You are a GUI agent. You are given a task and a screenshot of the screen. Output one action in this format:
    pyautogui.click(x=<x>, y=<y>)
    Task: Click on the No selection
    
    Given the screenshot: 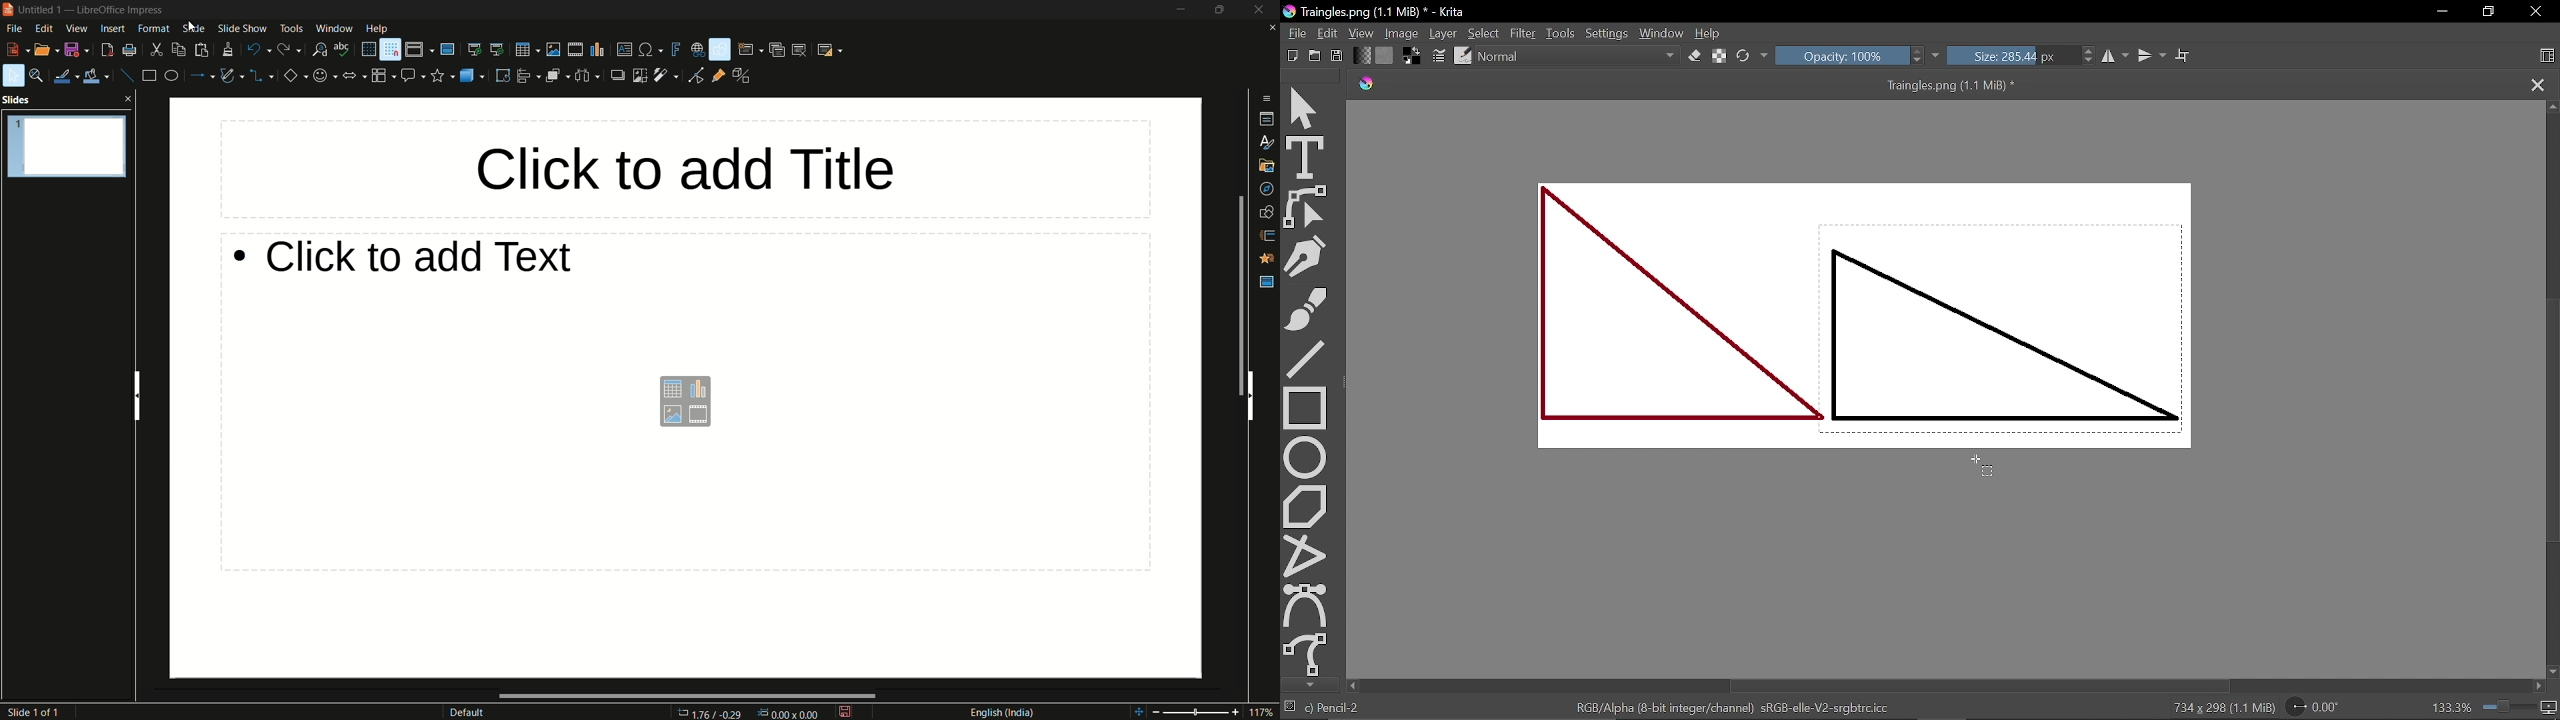 What is the action you would take?
    pyautogui.click(x=1290, y=708)
    